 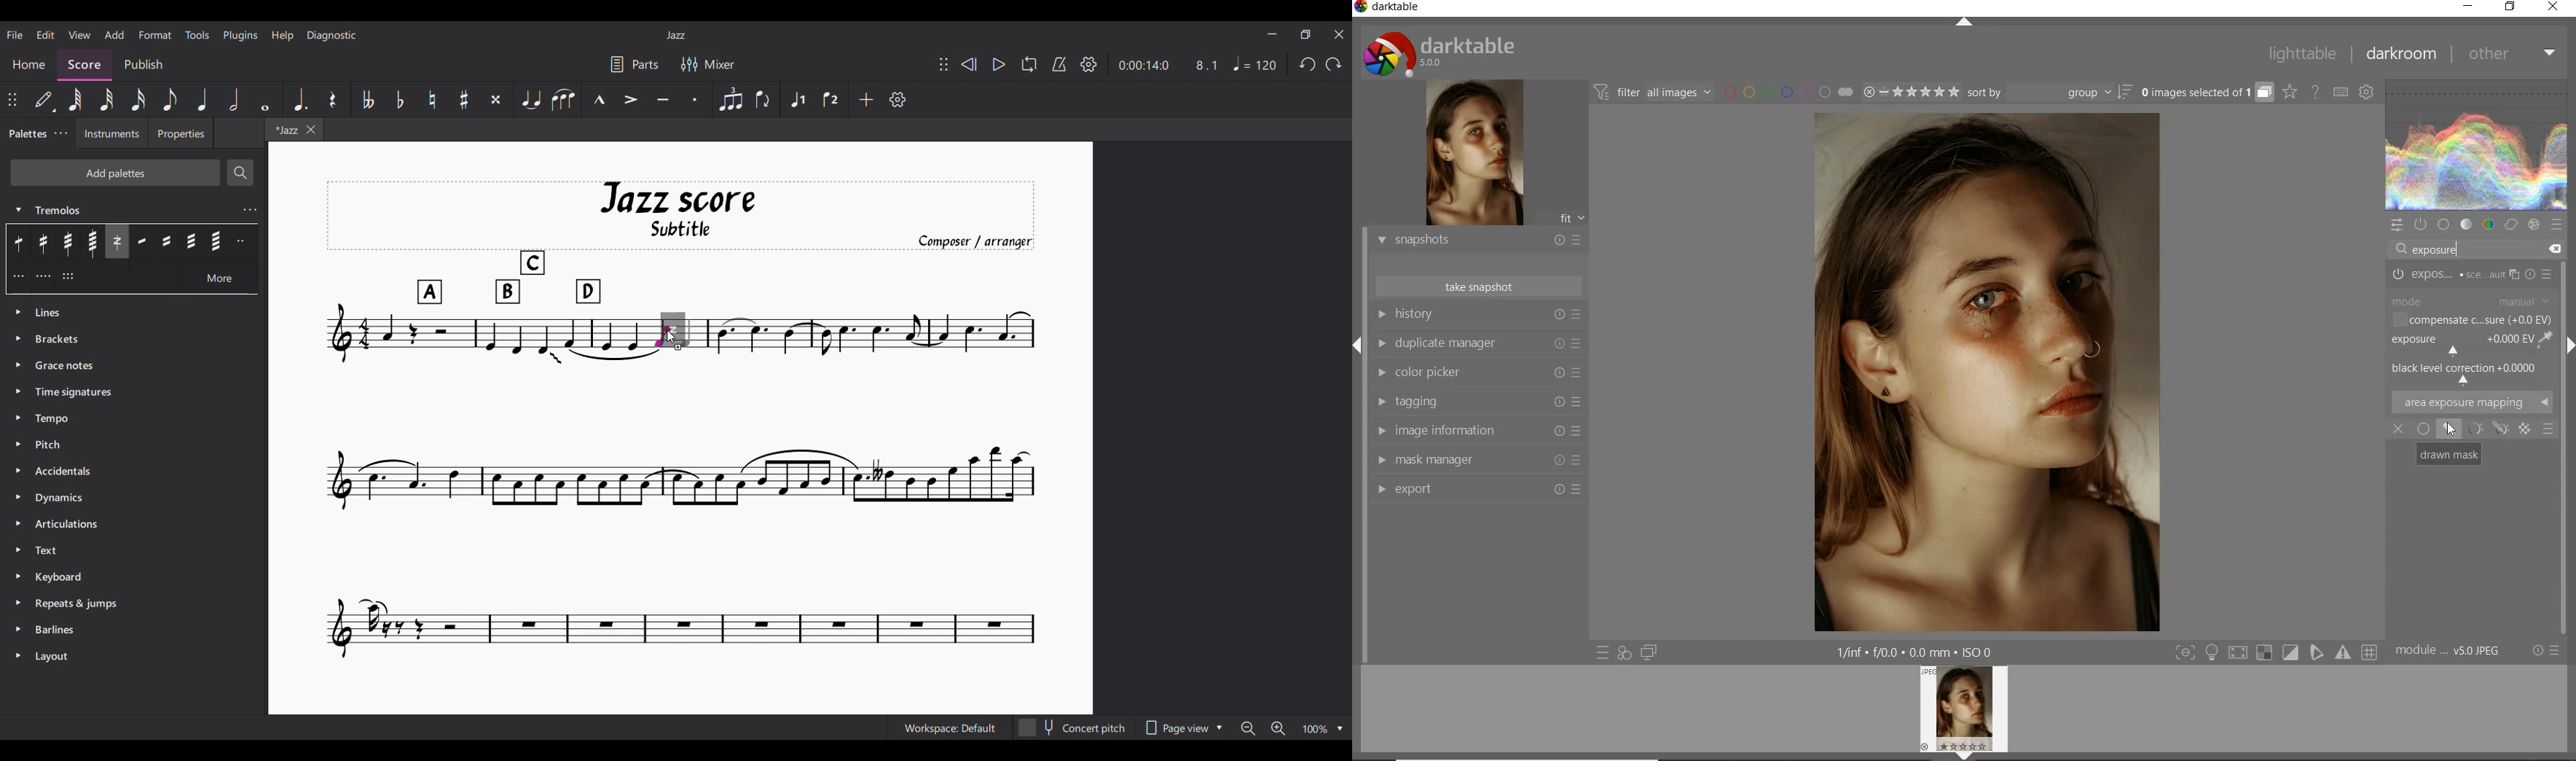 I want to click on EXPOSURE, so click(x=2472, y=276).